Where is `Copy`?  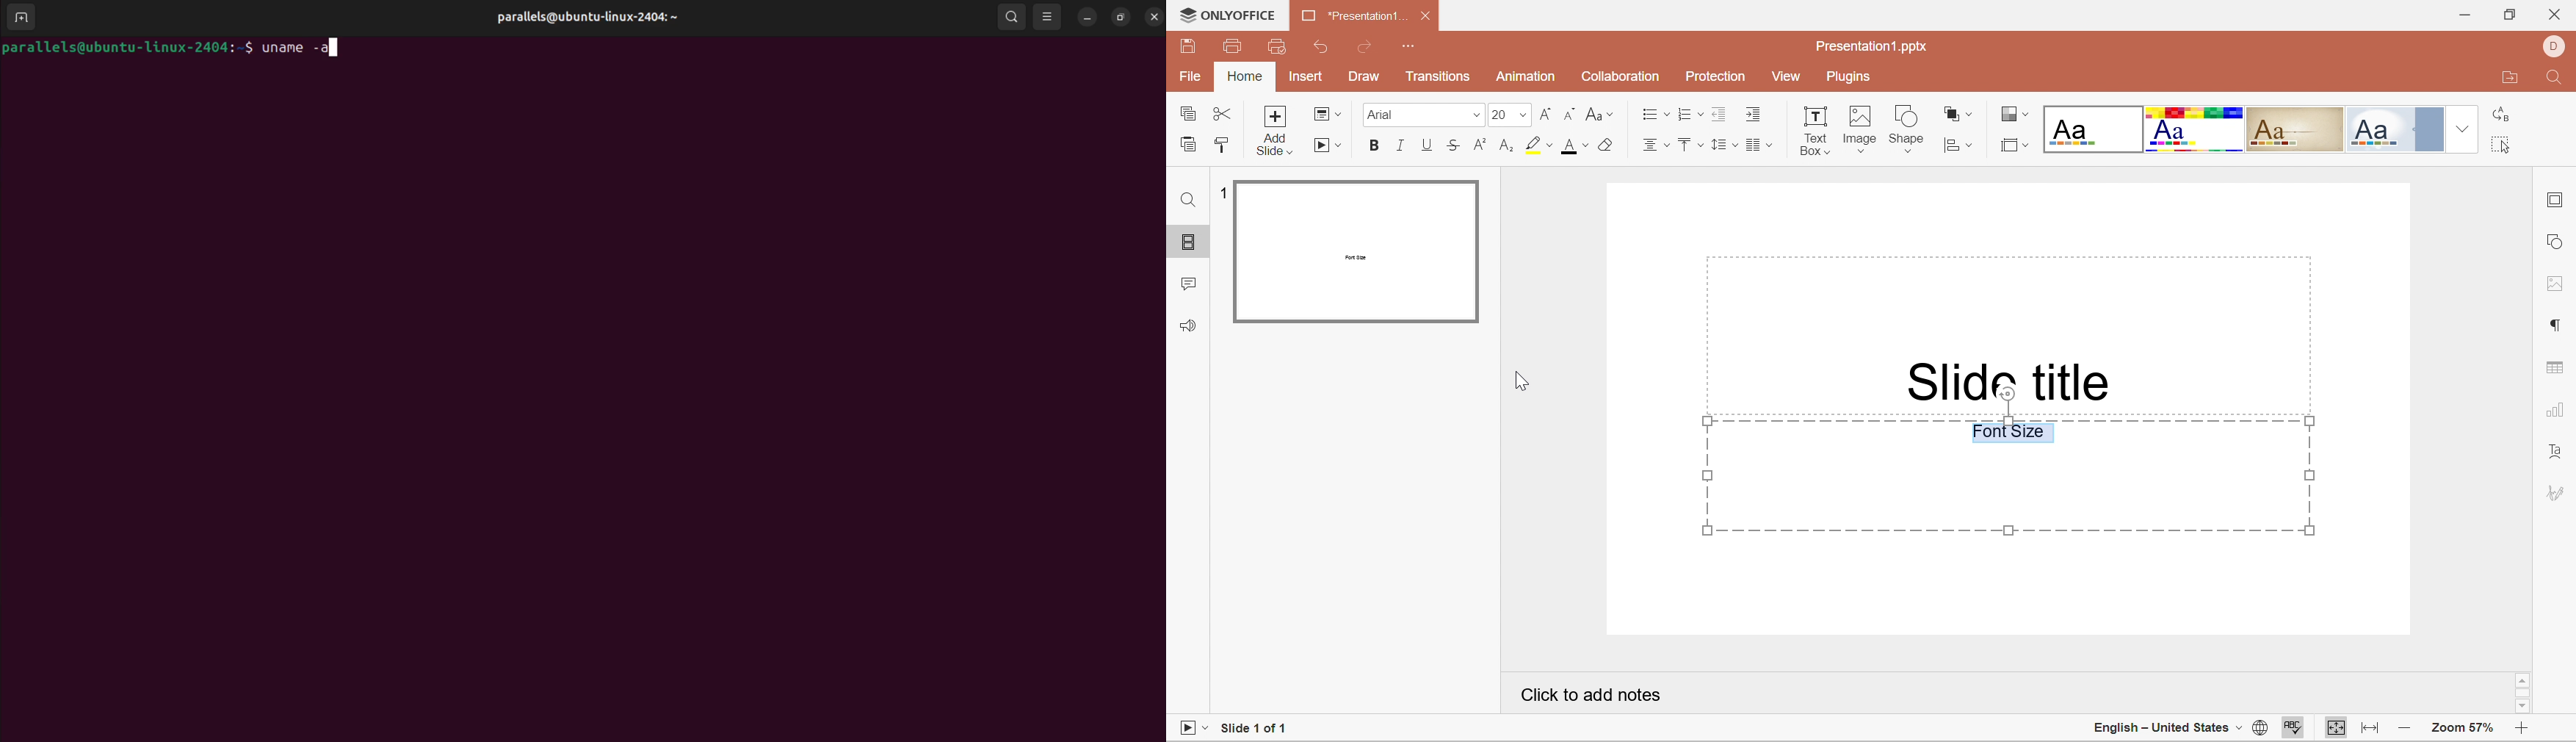 Copy is located at coordinates (1190, 115).